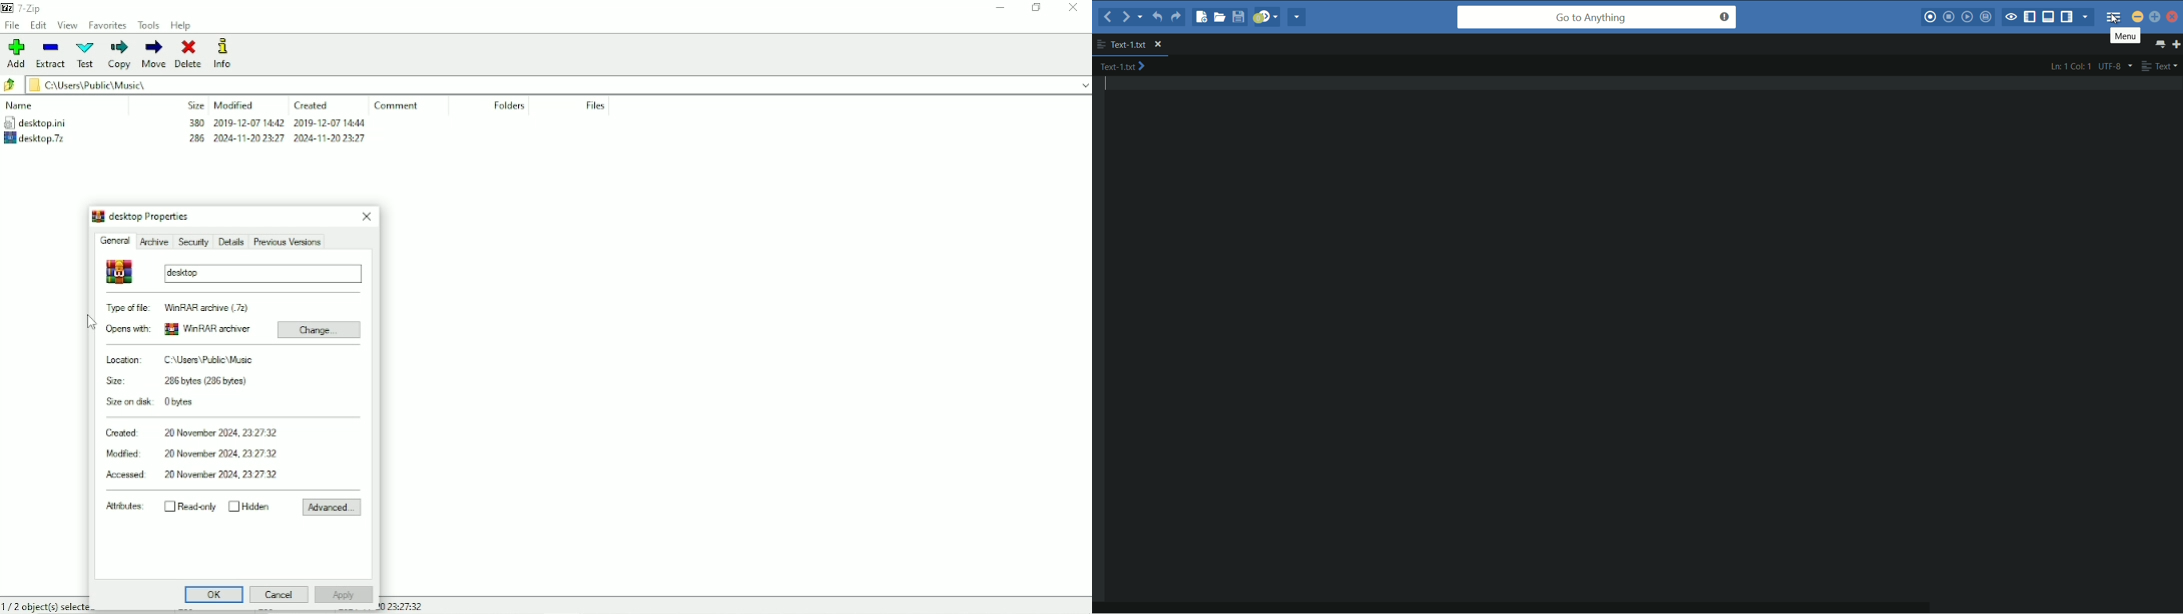  I want to click on record macro, so click(1930, 18).